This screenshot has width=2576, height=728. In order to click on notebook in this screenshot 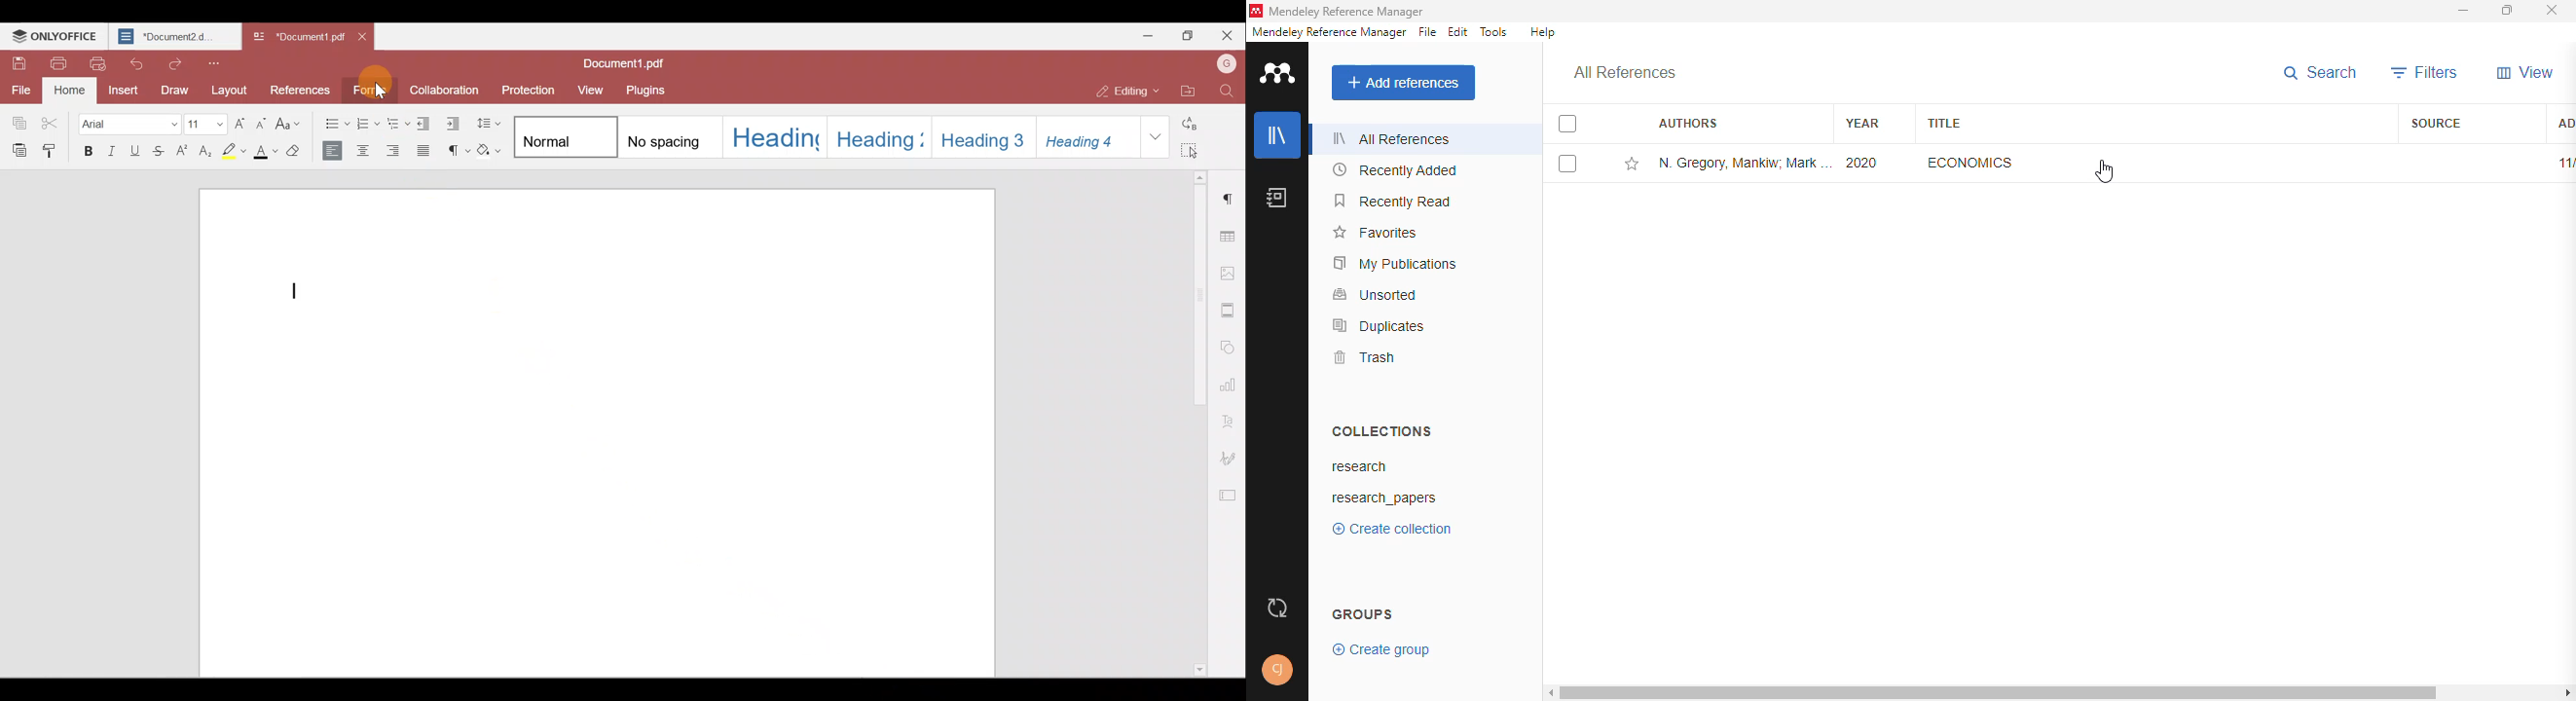, I will do `click(1277, 198)`.